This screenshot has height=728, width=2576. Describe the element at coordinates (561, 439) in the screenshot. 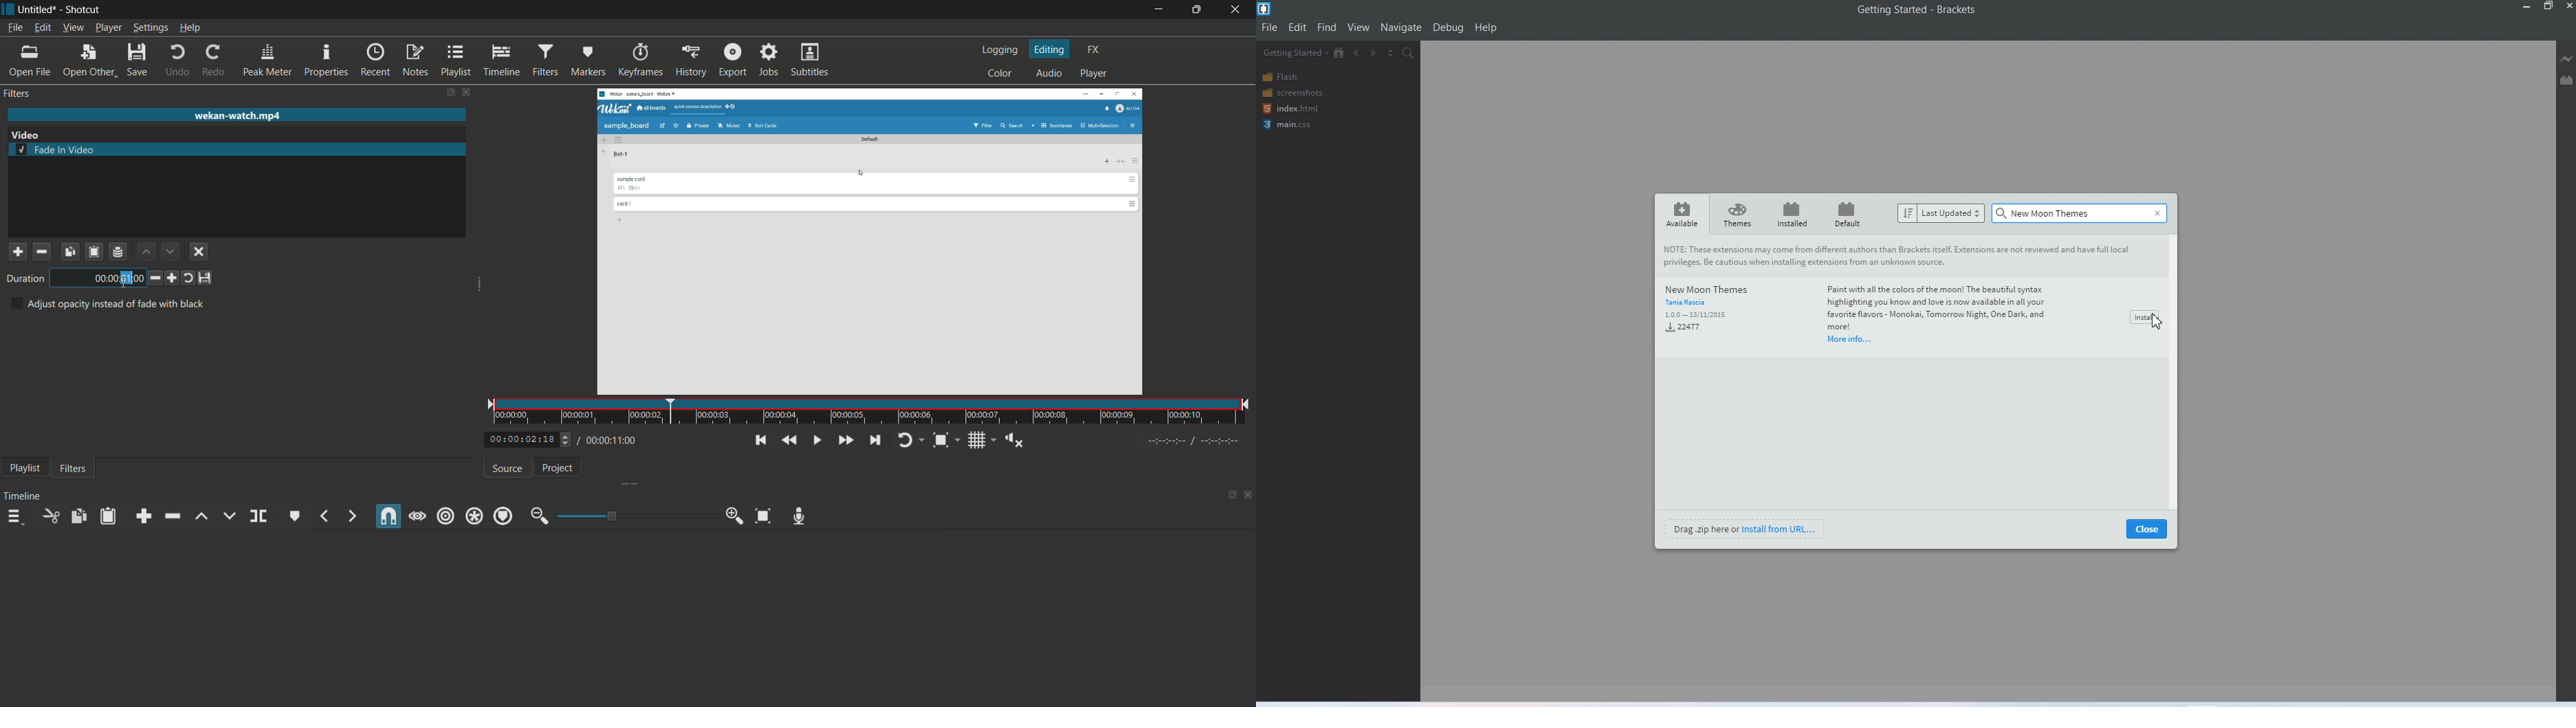

I see `adjust` at that location.